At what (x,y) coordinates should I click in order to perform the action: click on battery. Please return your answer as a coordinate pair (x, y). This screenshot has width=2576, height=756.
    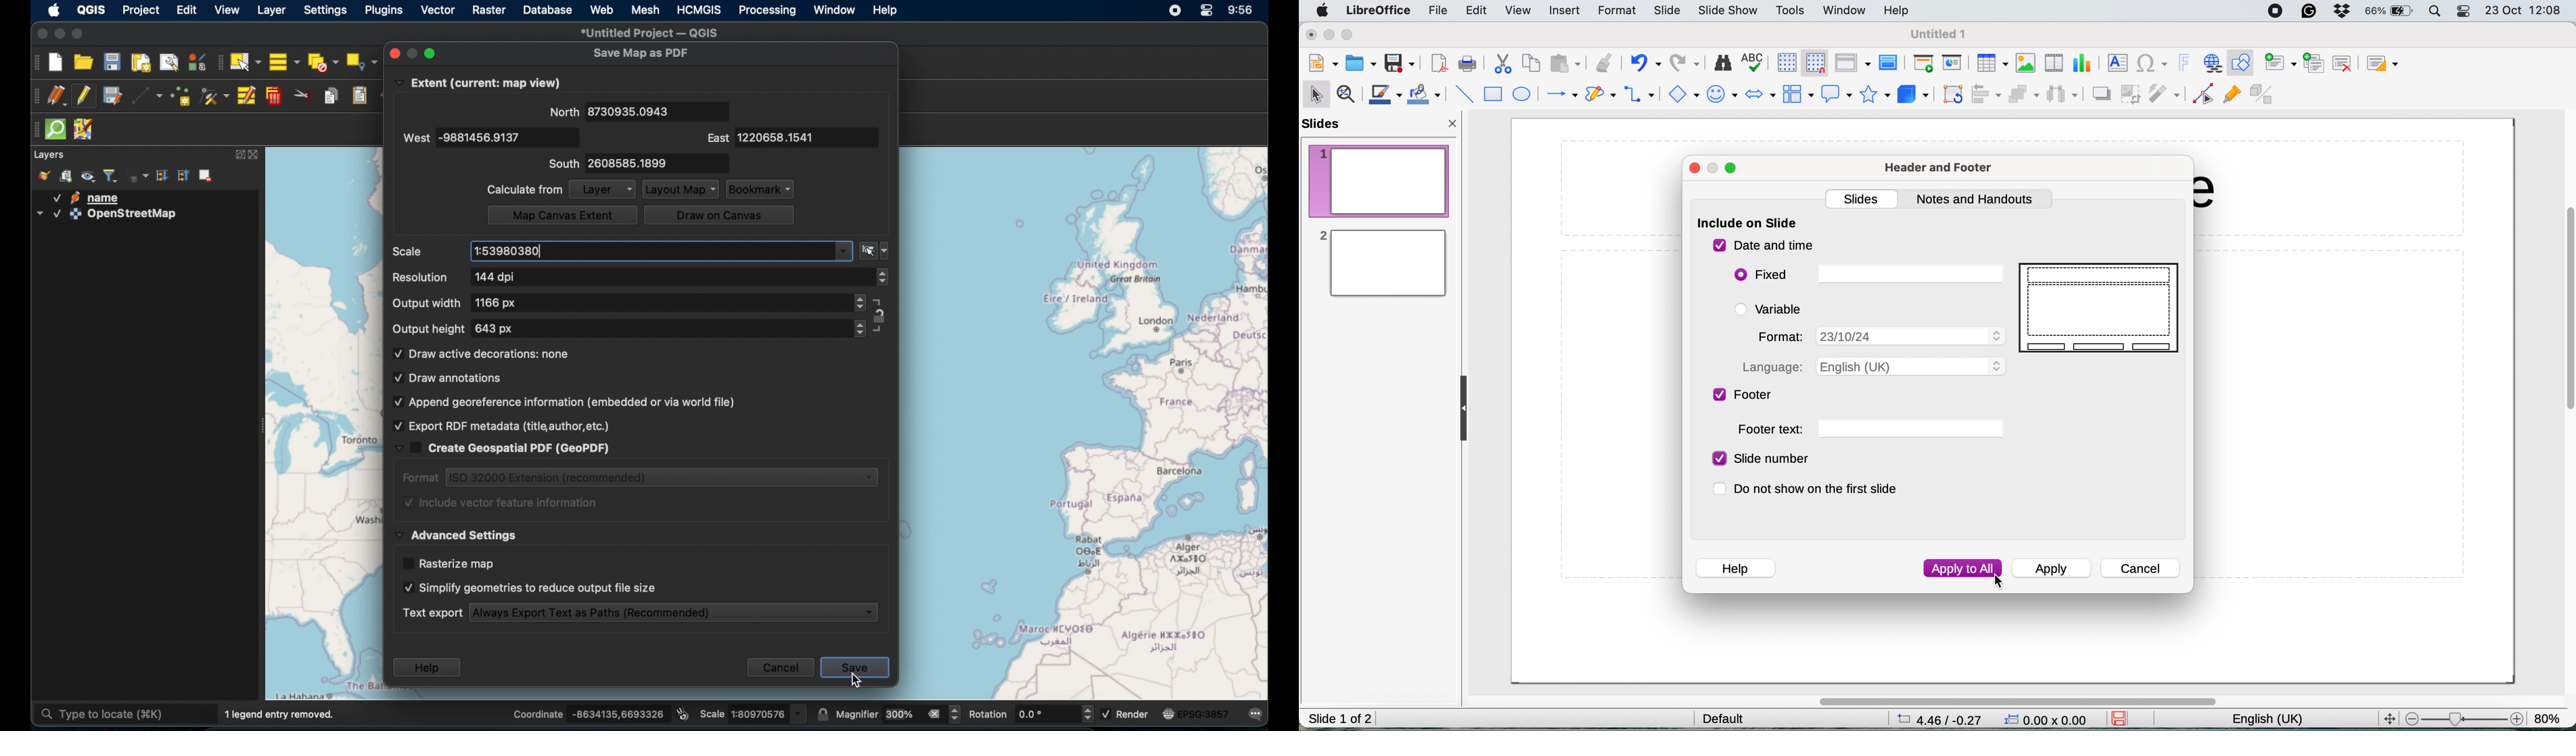
    Looking at the image, I should click on (2390, 11).